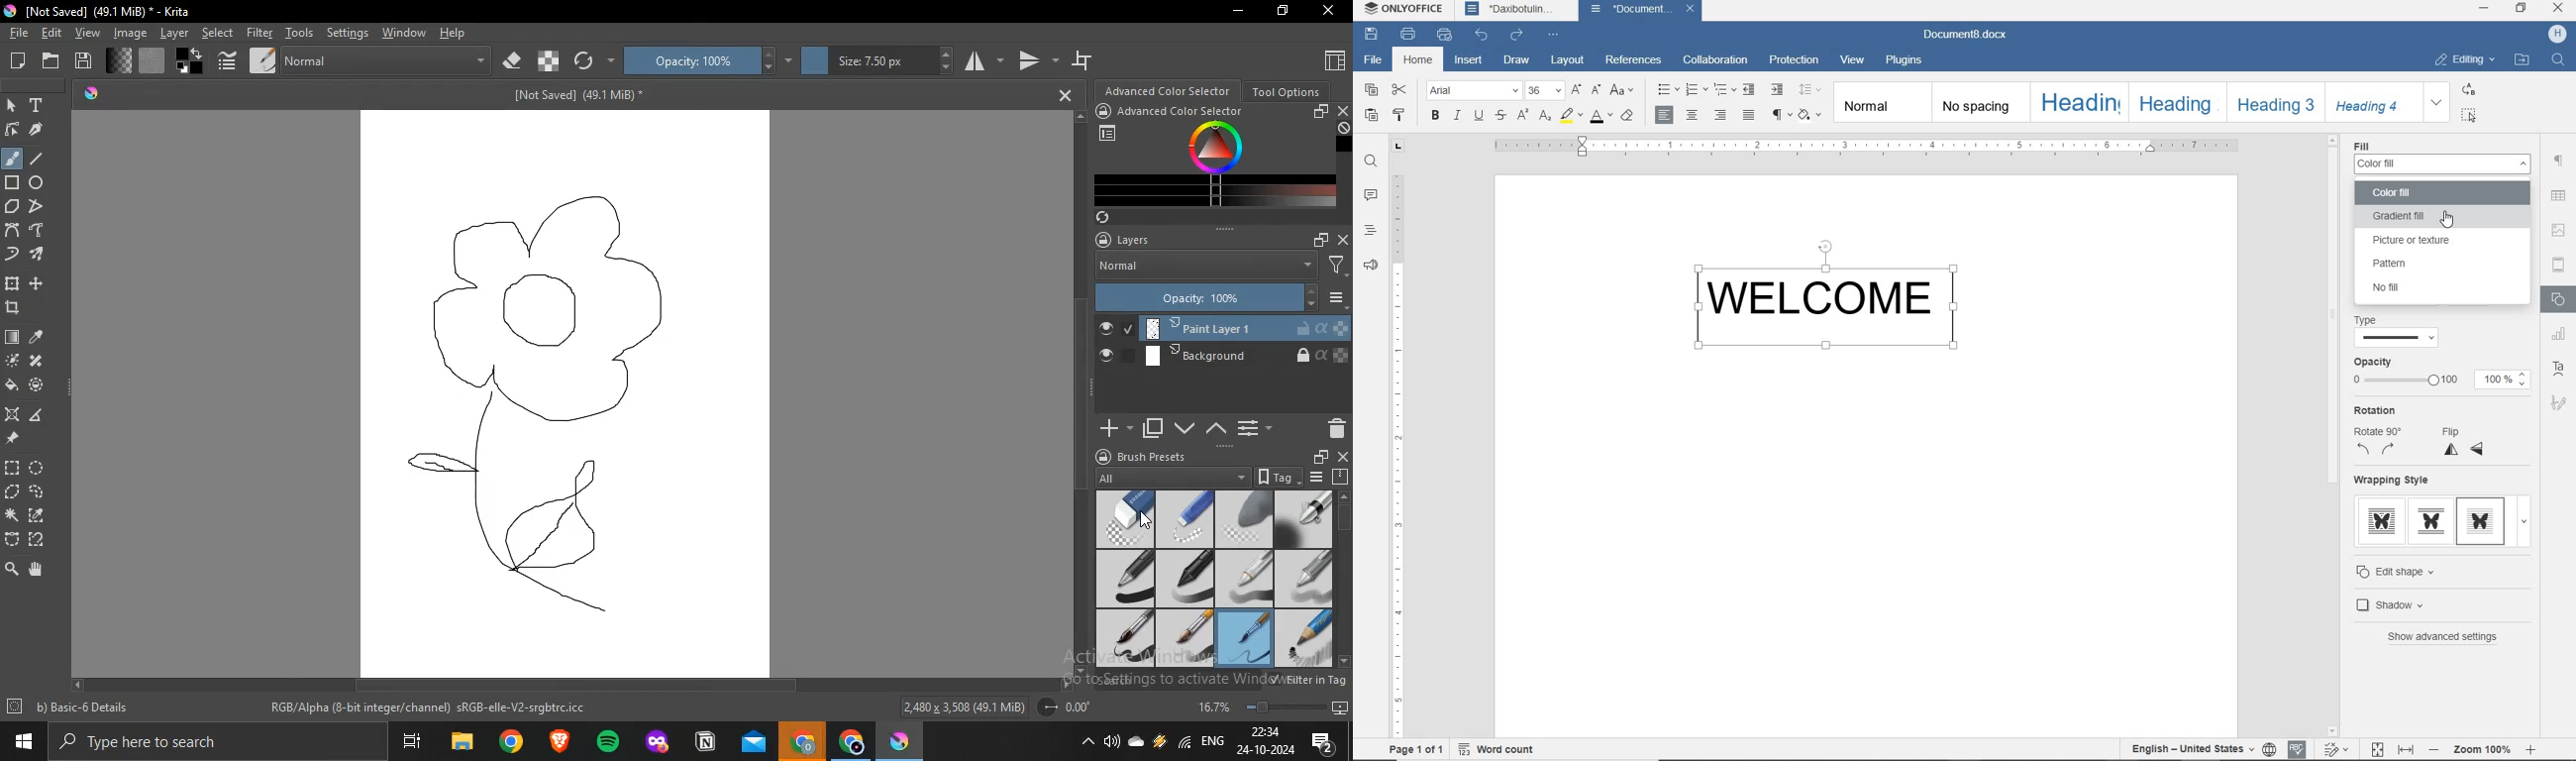 This screenshot has height=784, width=2576. I want to click on IMAGE, so click(2560, 230).